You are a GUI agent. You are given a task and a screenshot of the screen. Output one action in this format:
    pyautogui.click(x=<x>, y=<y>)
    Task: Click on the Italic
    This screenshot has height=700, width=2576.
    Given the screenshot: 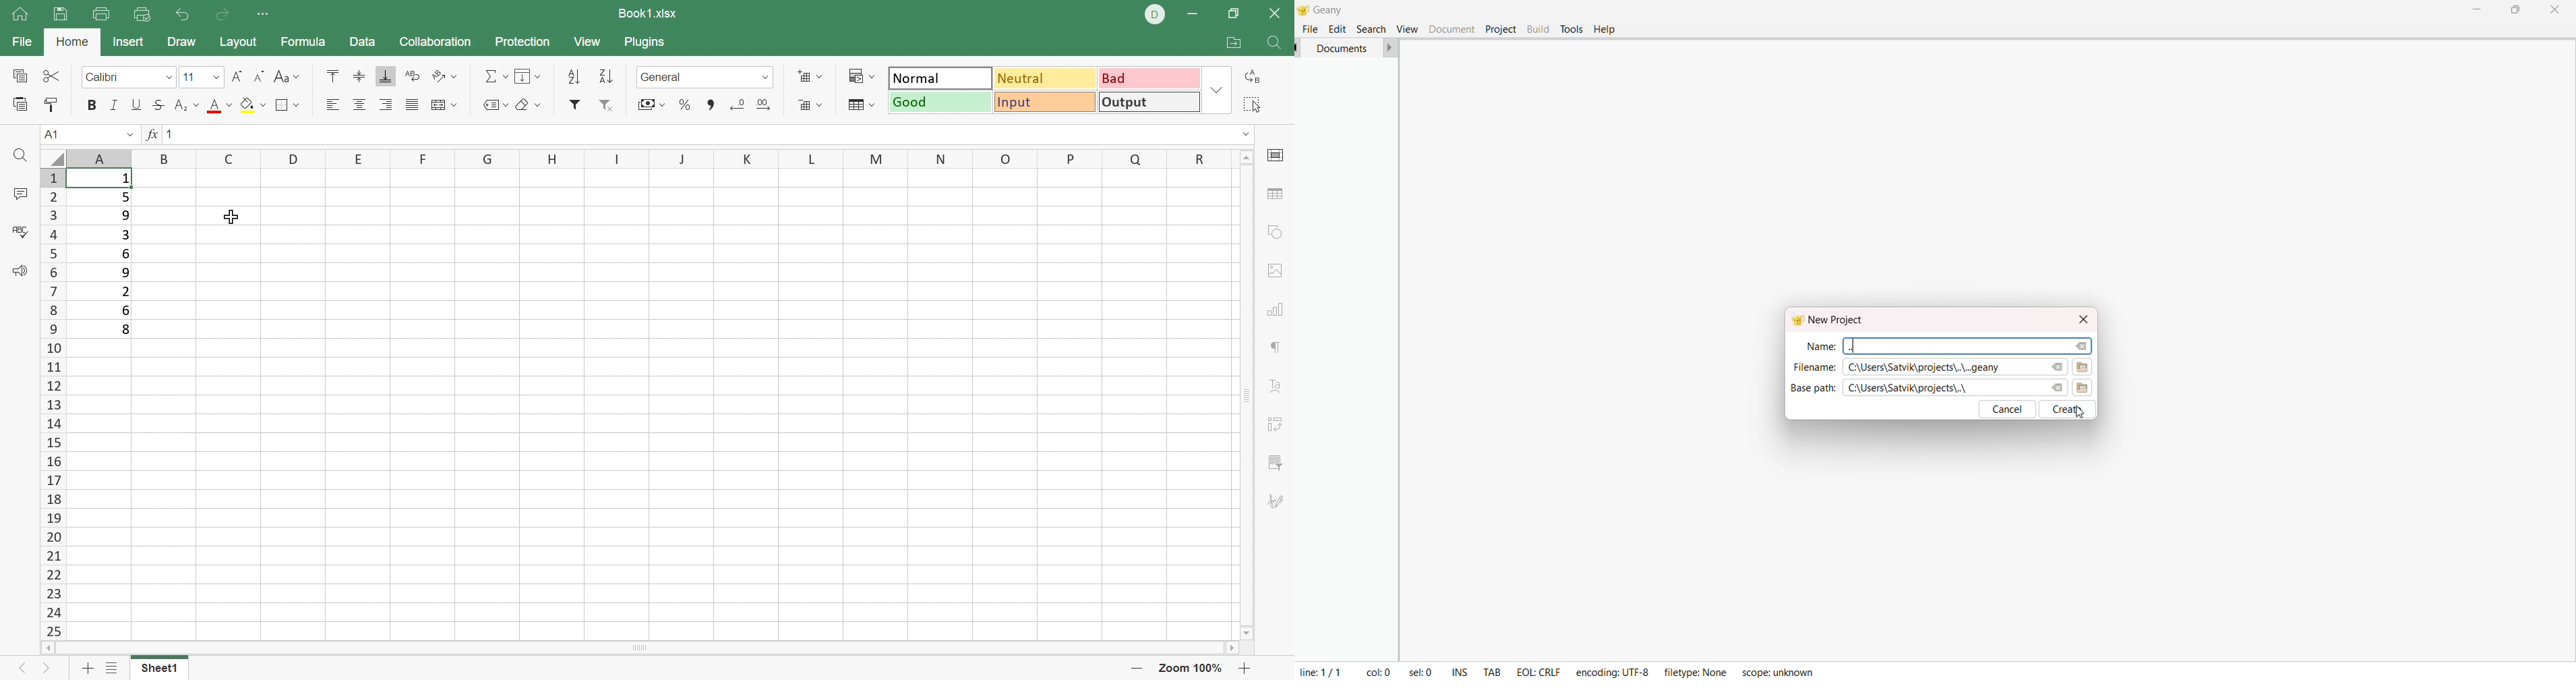 What is the action you would take?
    pyautogui.click(x=115, y=104)
    